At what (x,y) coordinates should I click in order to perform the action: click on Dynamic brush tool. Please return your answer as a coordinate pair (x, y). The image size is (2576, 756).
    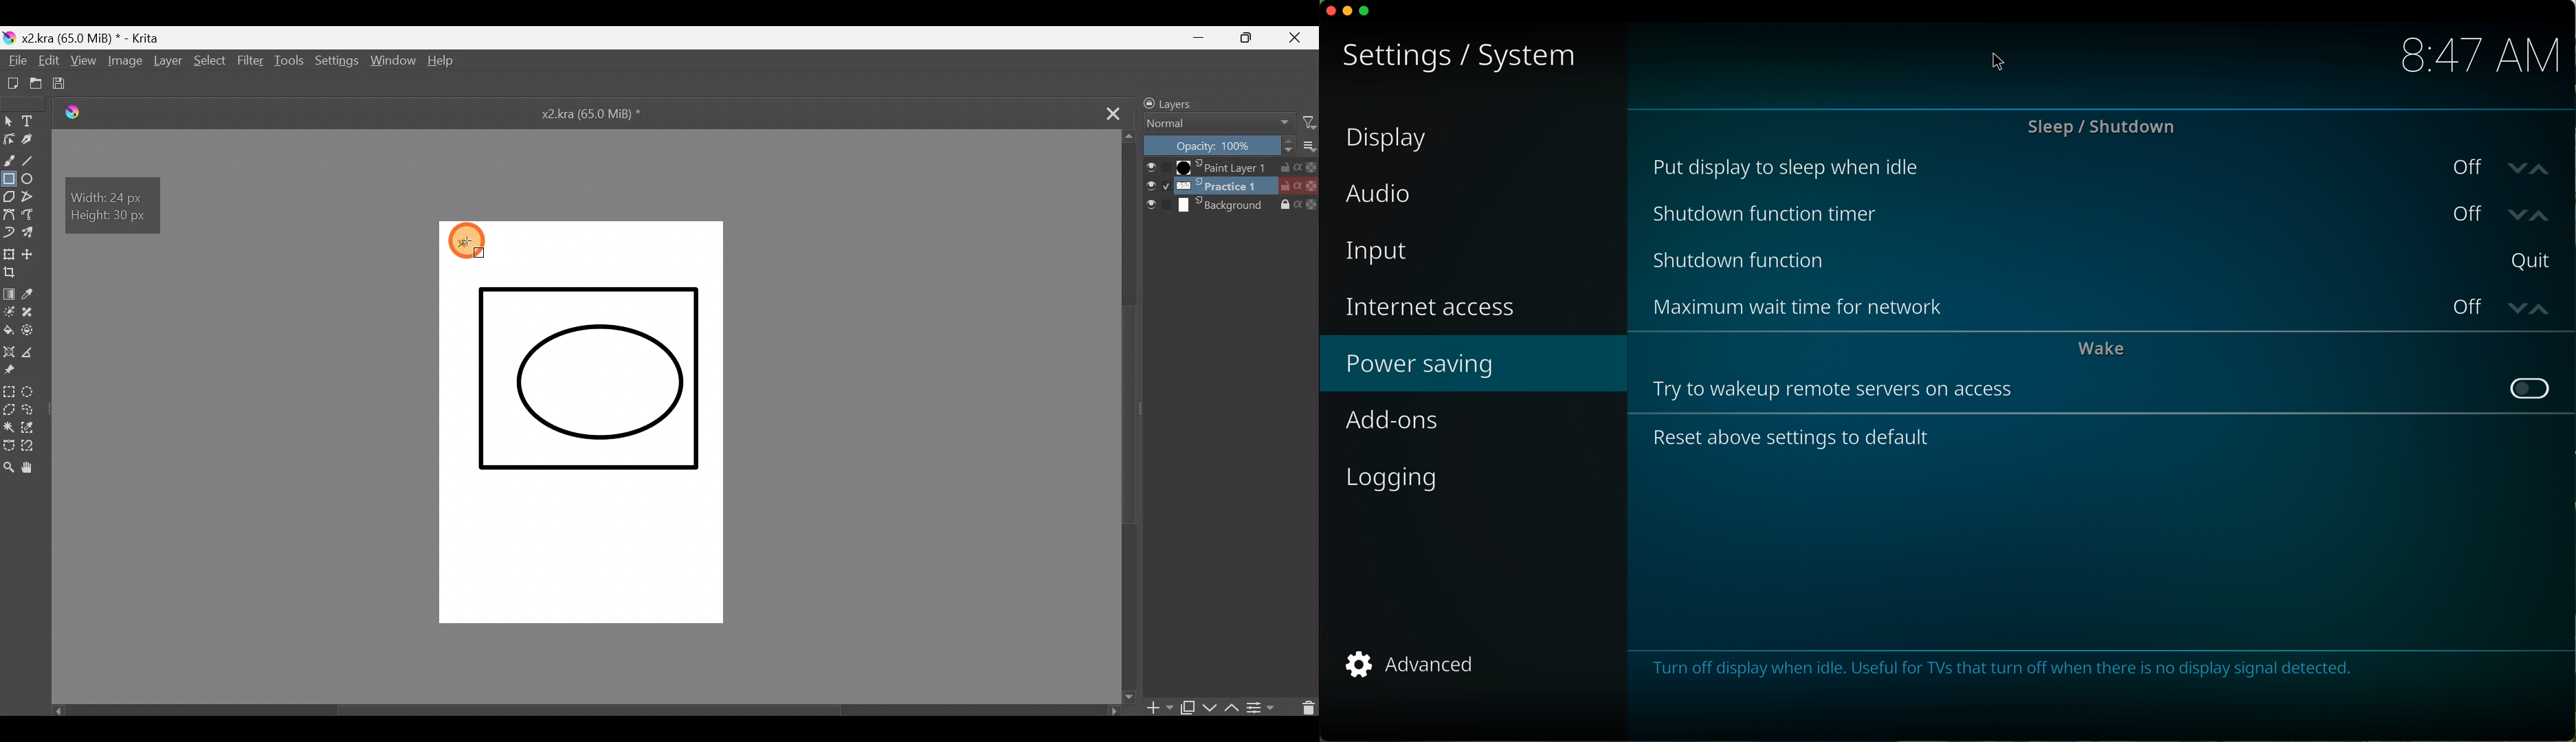
    Looking at the image, I should click on (9, 233).